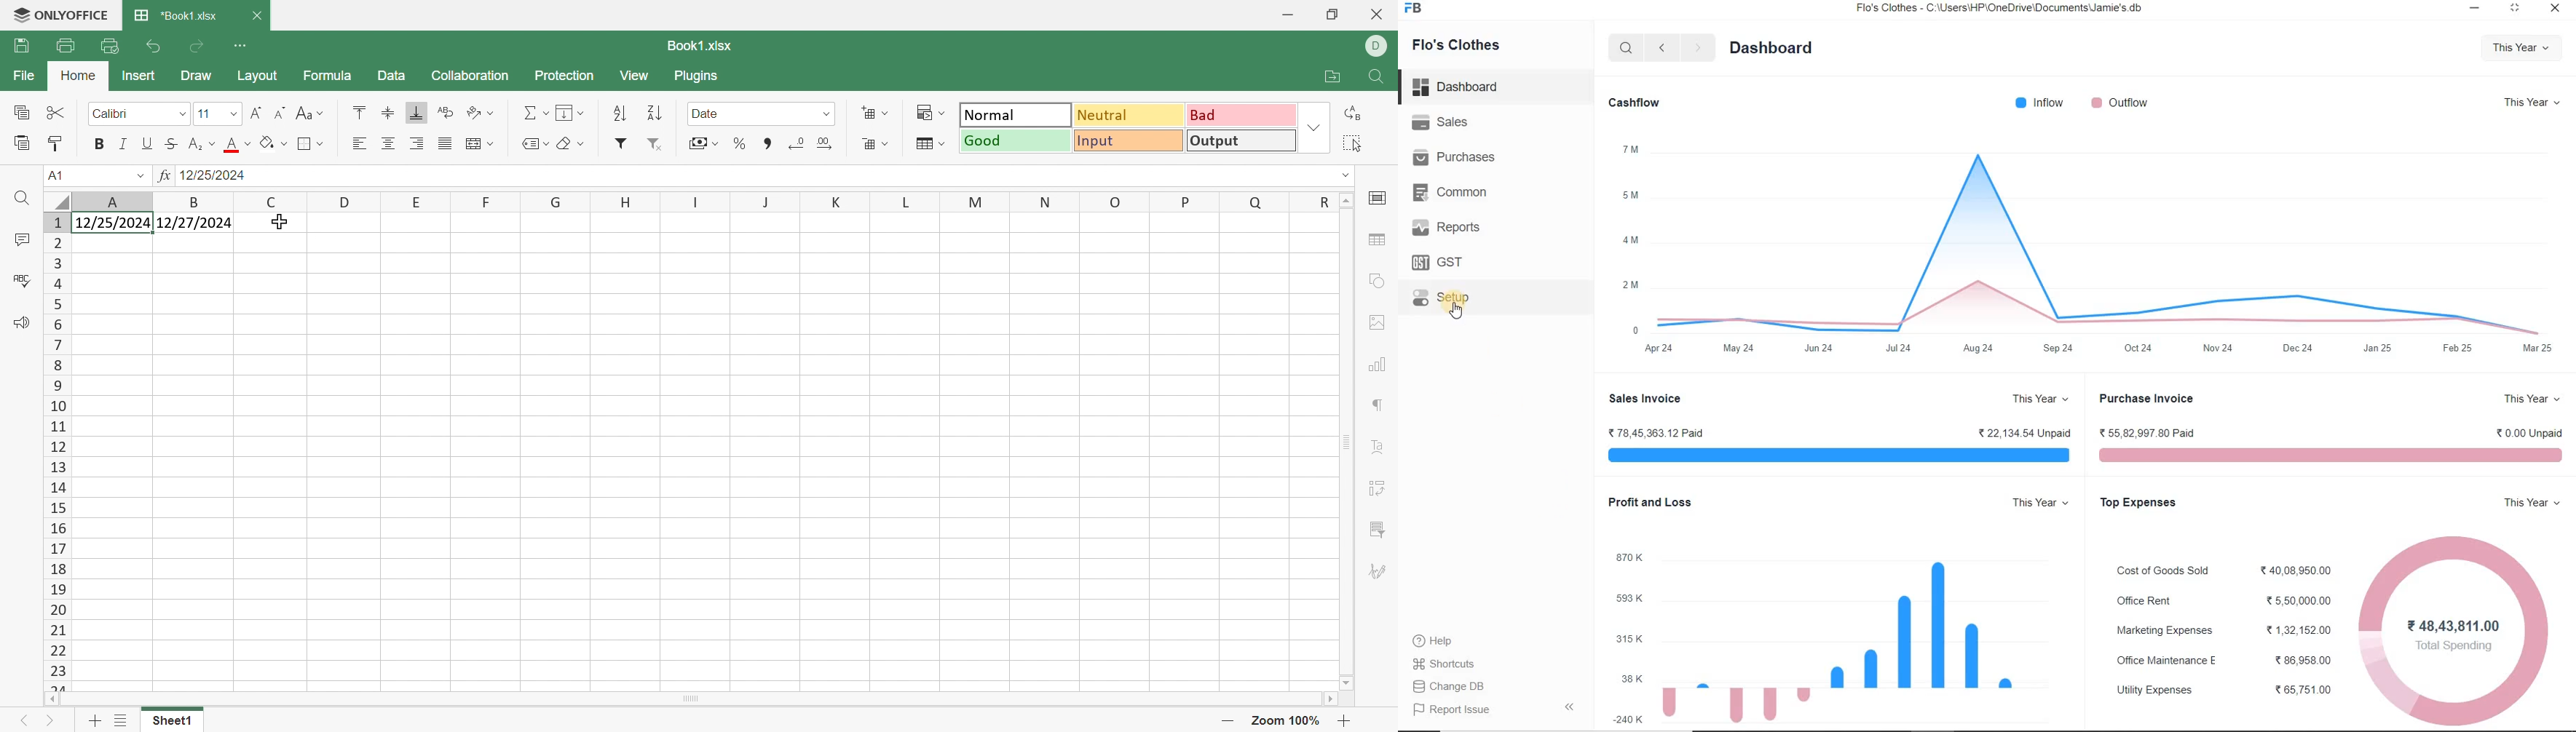 The image size is (2576, 756). Describe the element at coordinates (198, 47) in the screenshot. I see `Redo` at that location.